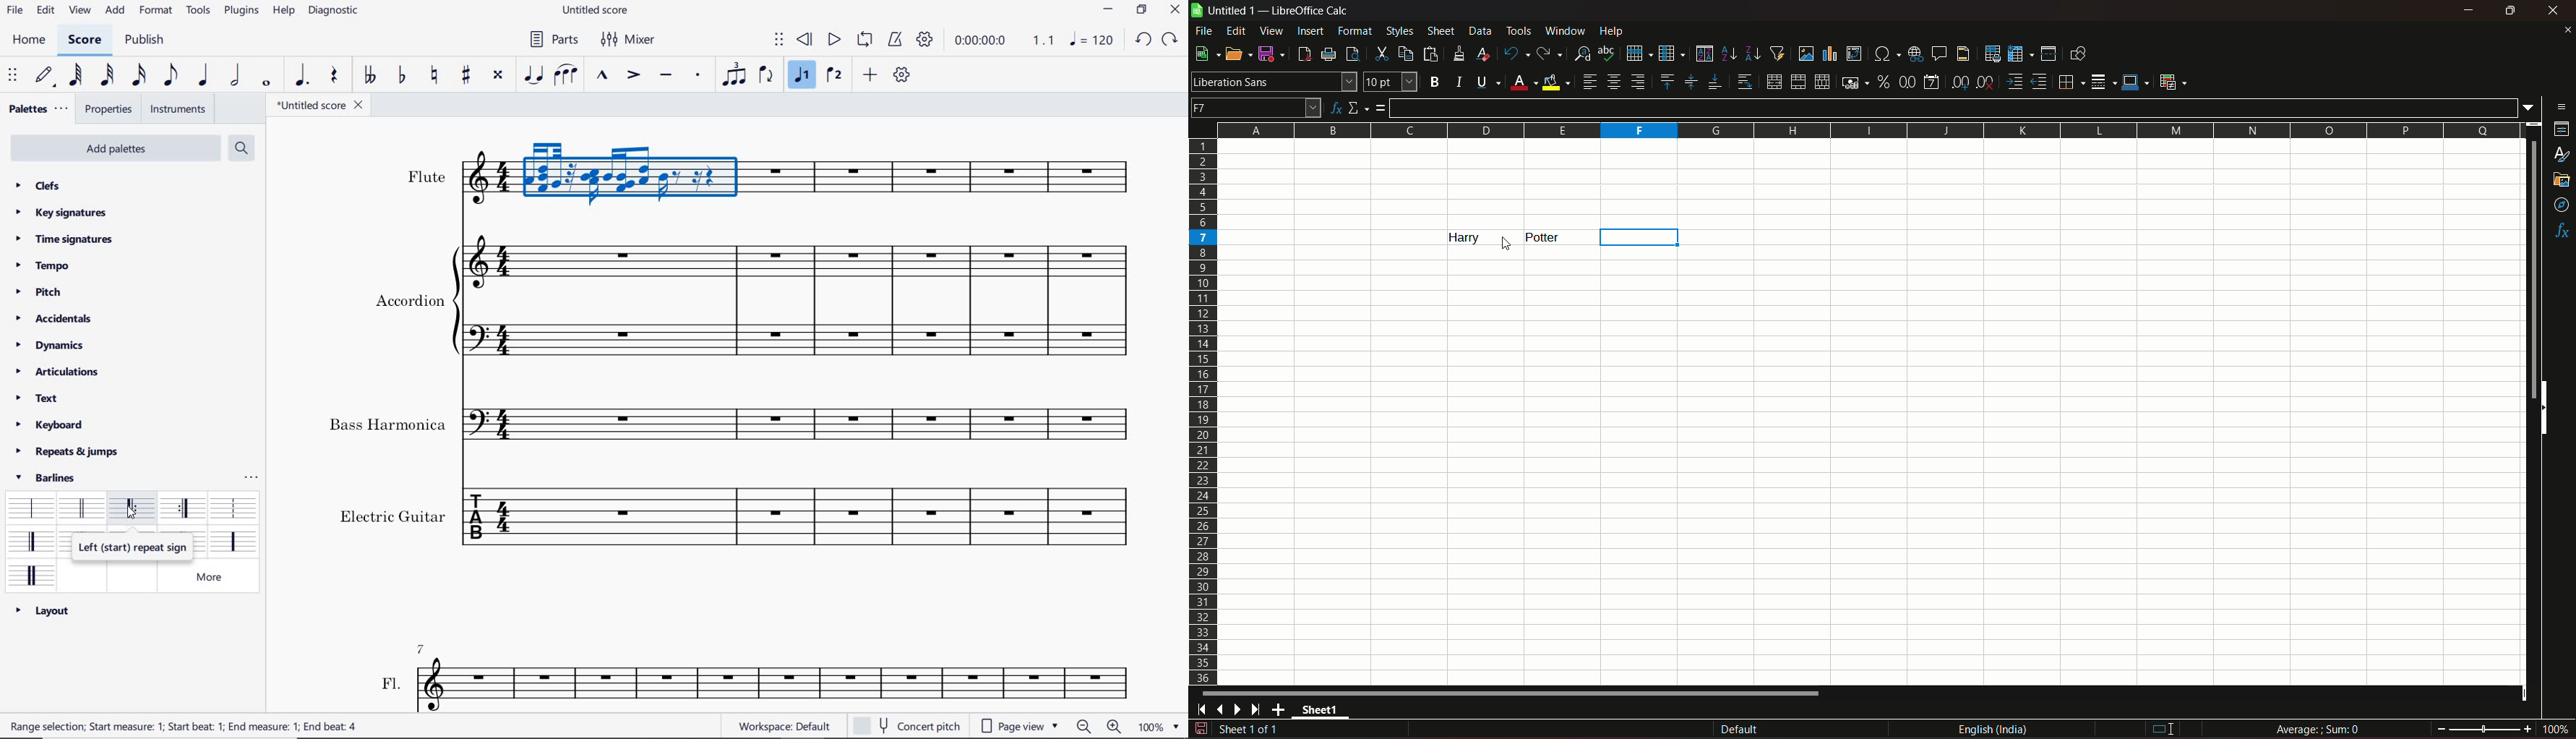 This screenshot has height=756, width=2576. What do you see at coordinates (1141, 11) in the screenshot?
I see `RESTORE DOWN` at bounding box center [1141, 11].